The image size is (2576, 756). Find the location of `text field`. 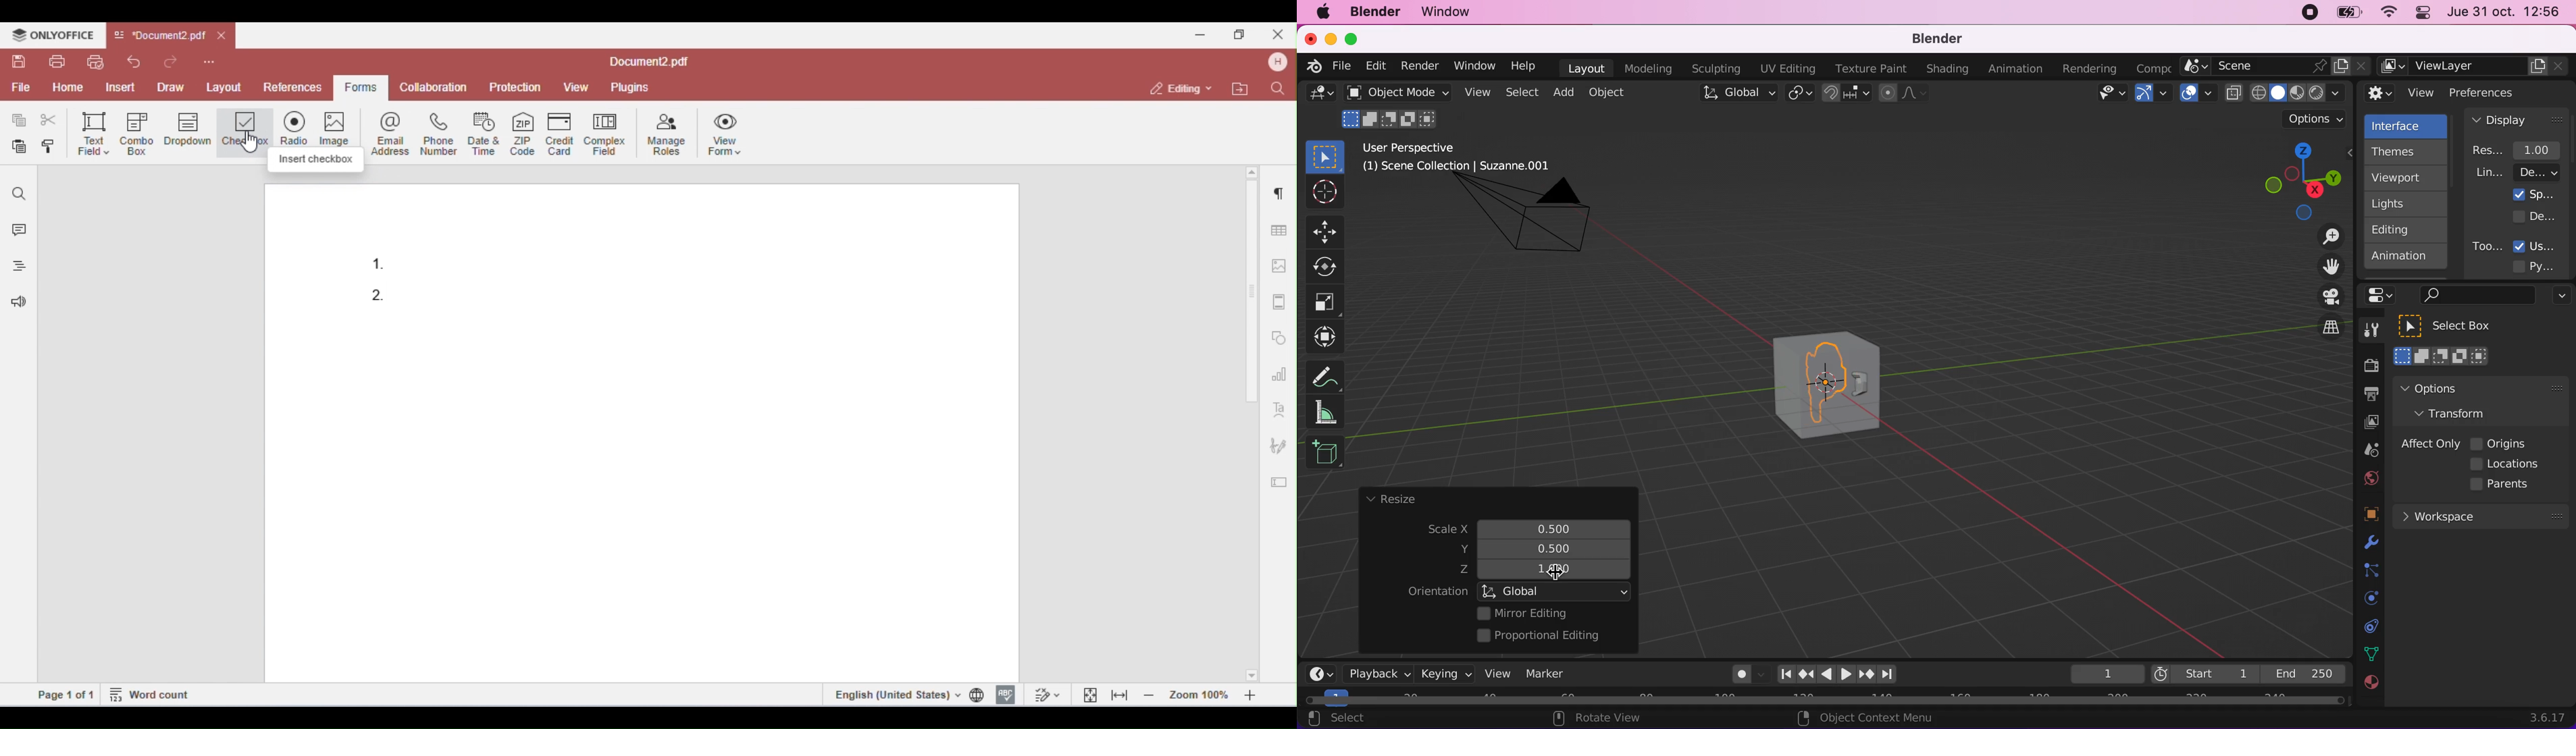

text field is located at coordinates (93, 133).